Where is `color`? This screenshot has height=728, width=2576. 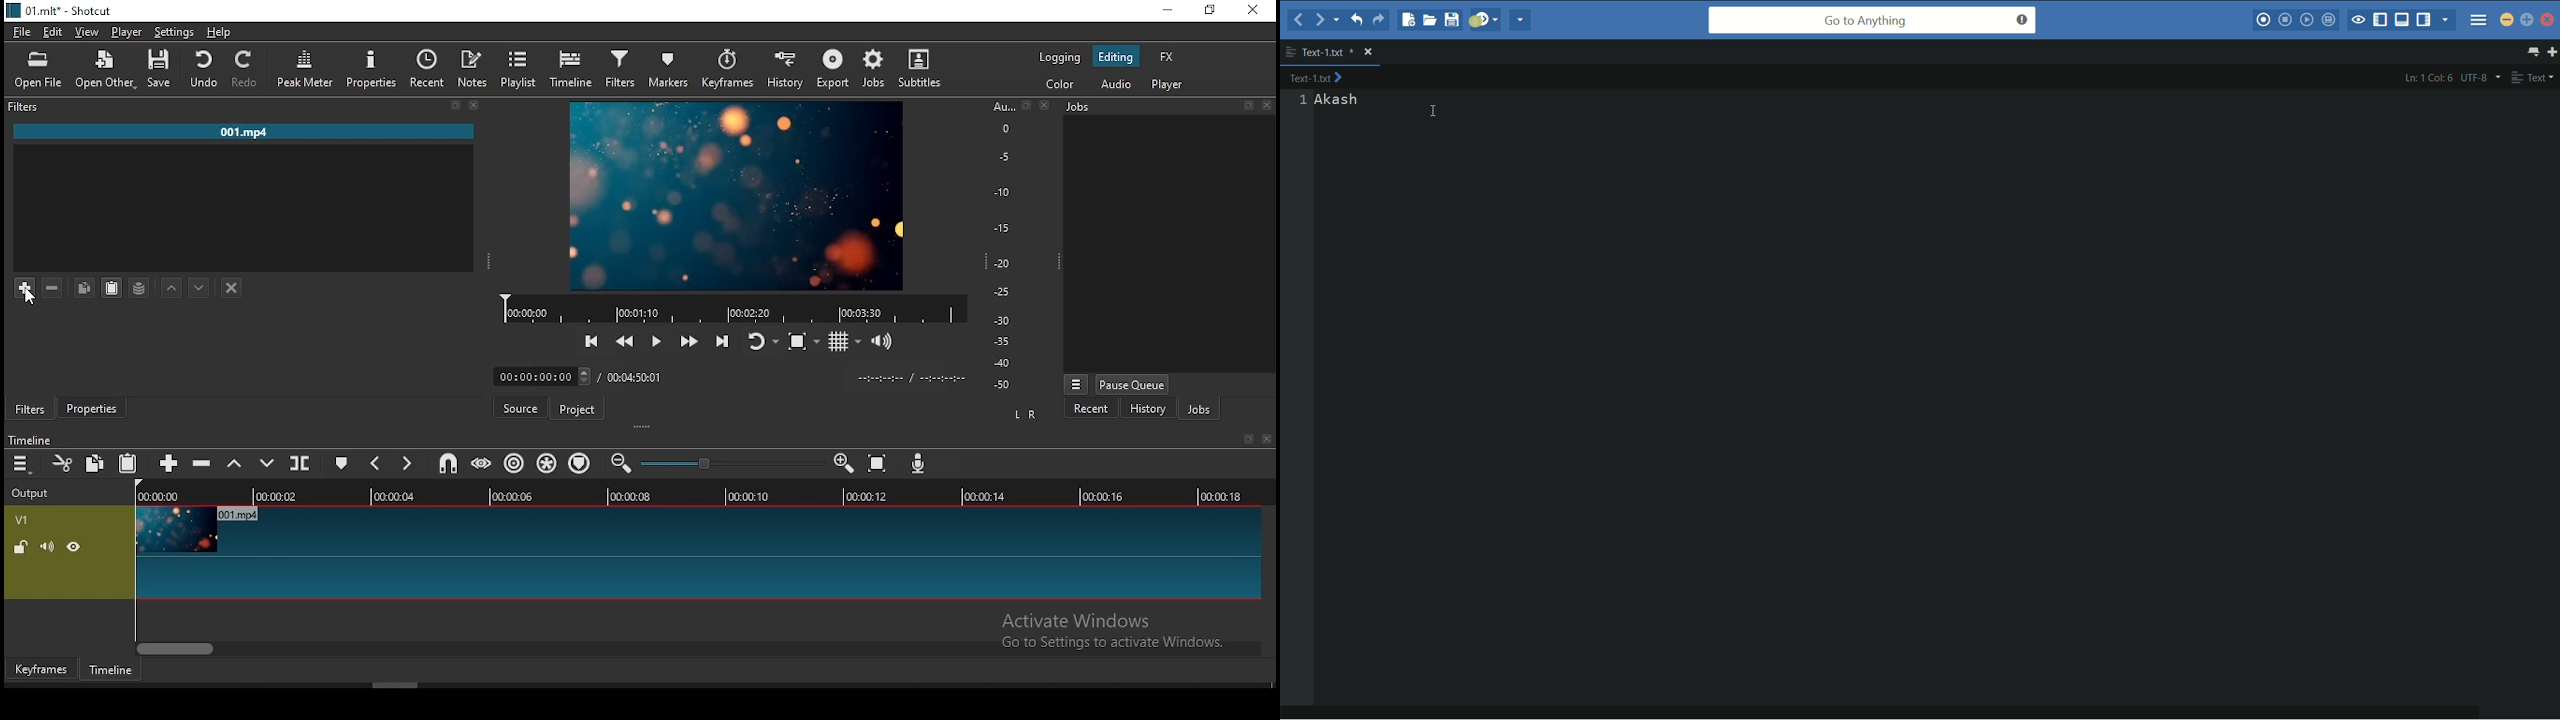 color is located at coordinates (1059, 82).